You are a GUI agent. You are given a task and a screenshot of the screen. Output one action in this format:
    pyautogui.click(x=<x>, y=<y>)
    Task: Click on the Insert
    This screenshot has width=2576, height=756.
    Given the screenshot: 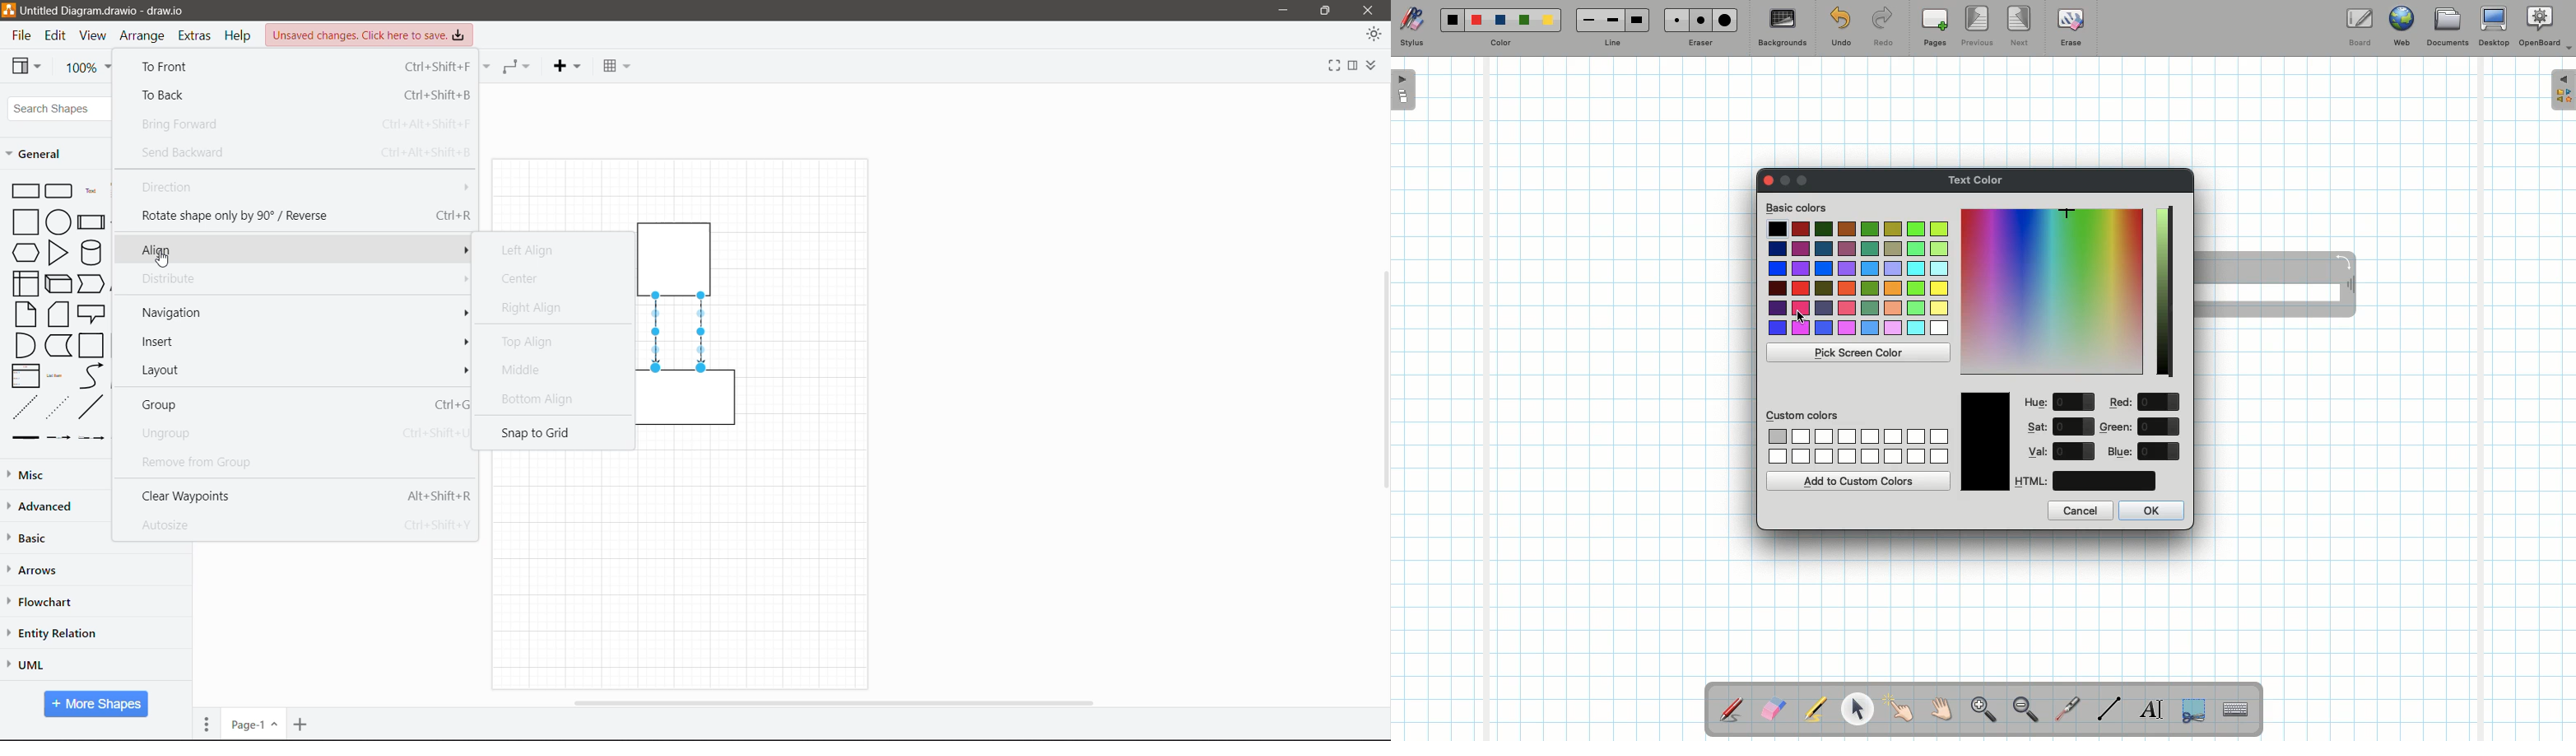 What is the action you would take?
    pyautogui.click(x=567, y=66)
    